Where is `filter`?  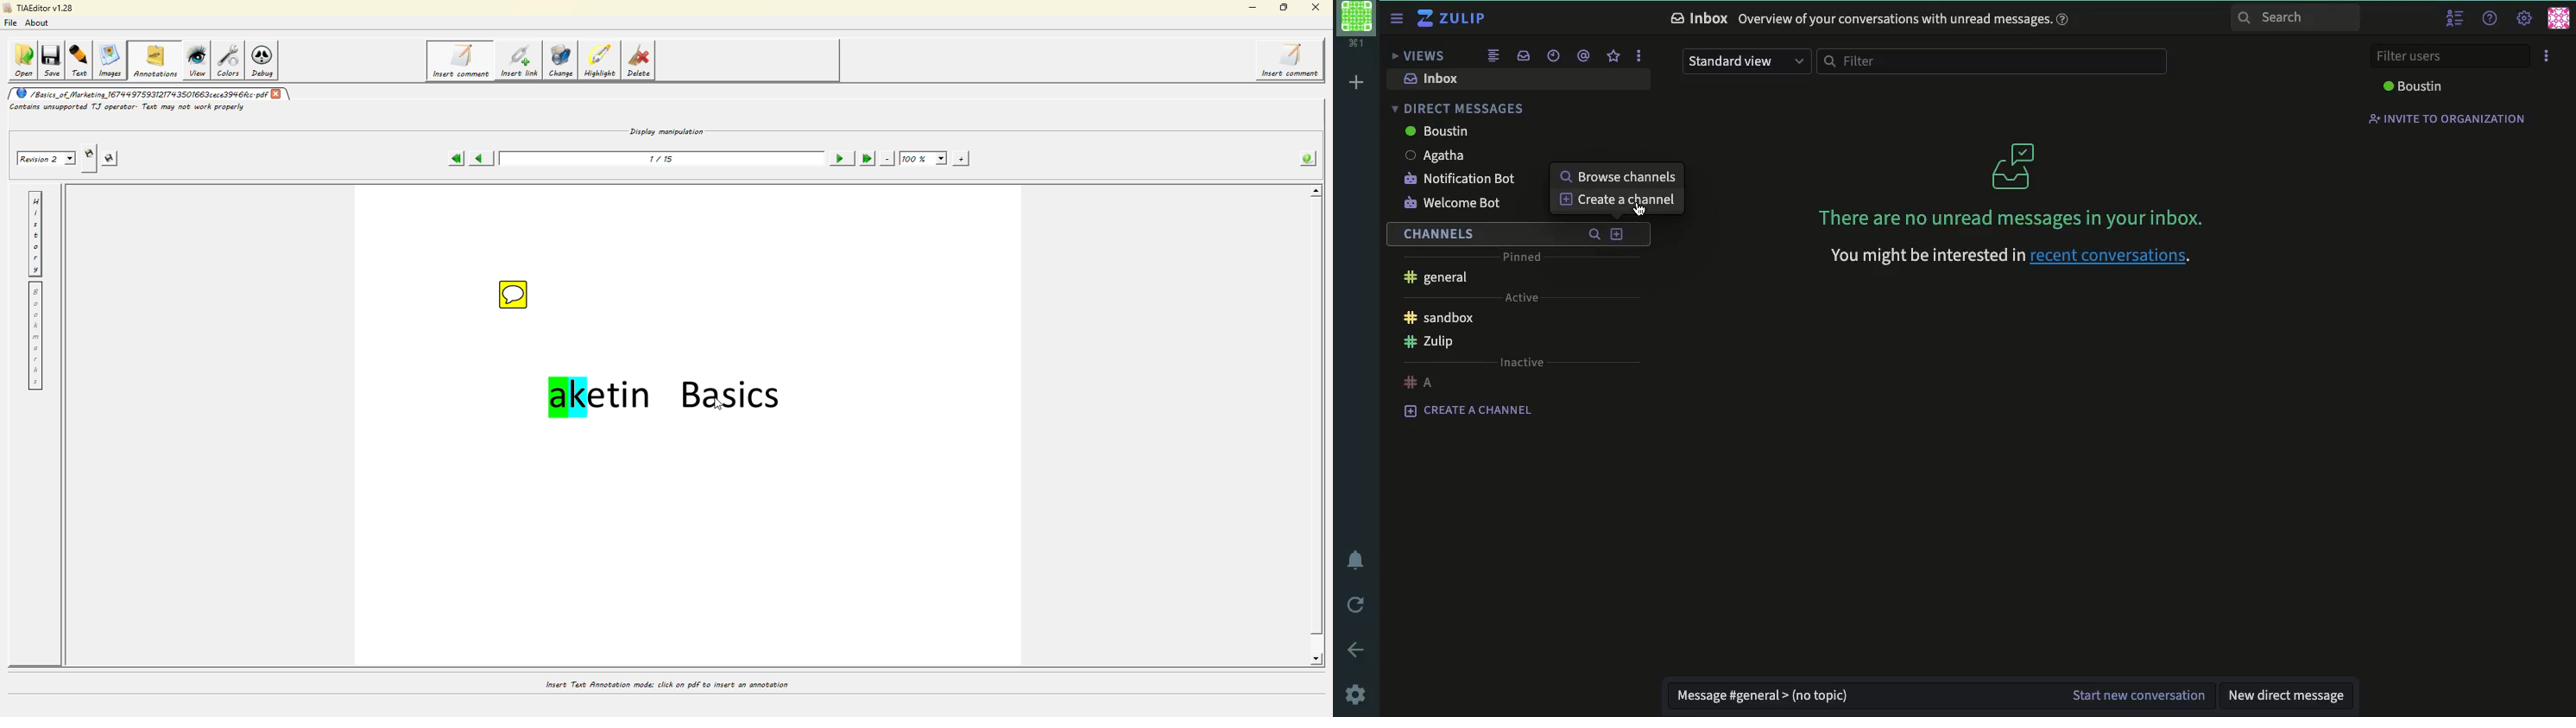 filter is located at coordinates (1995, 60).